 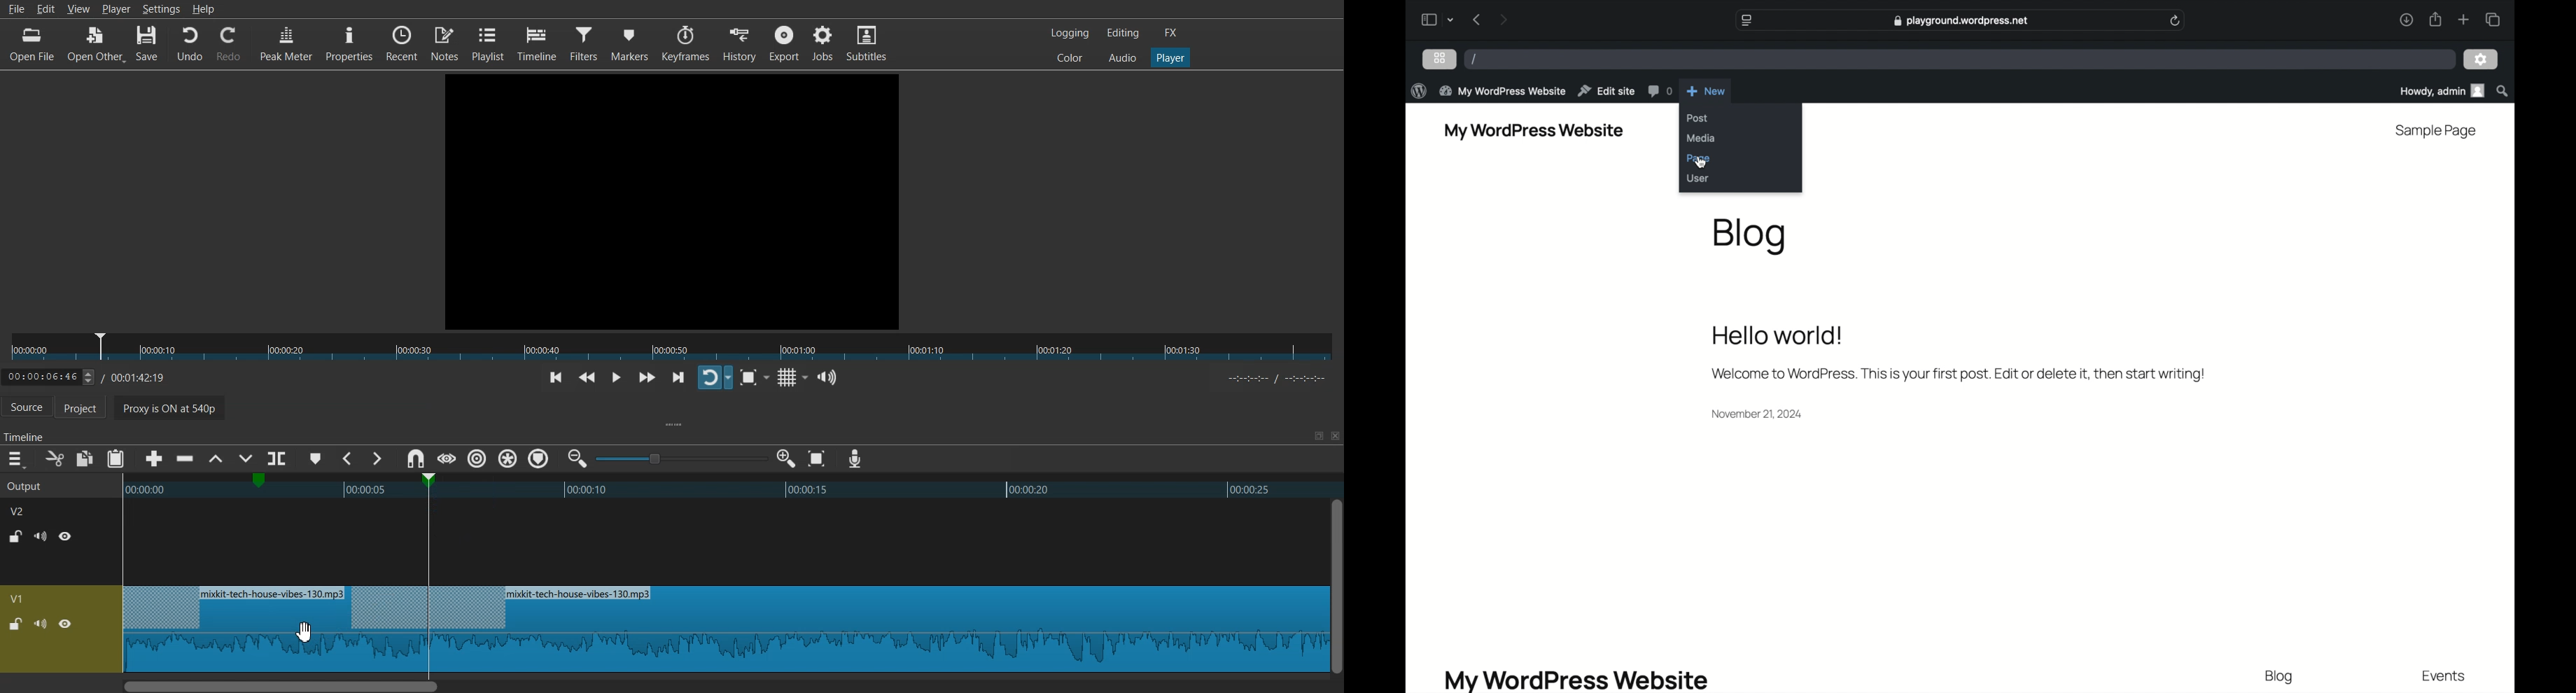 I want to click on Subtitles, so click(x=867, y=42).